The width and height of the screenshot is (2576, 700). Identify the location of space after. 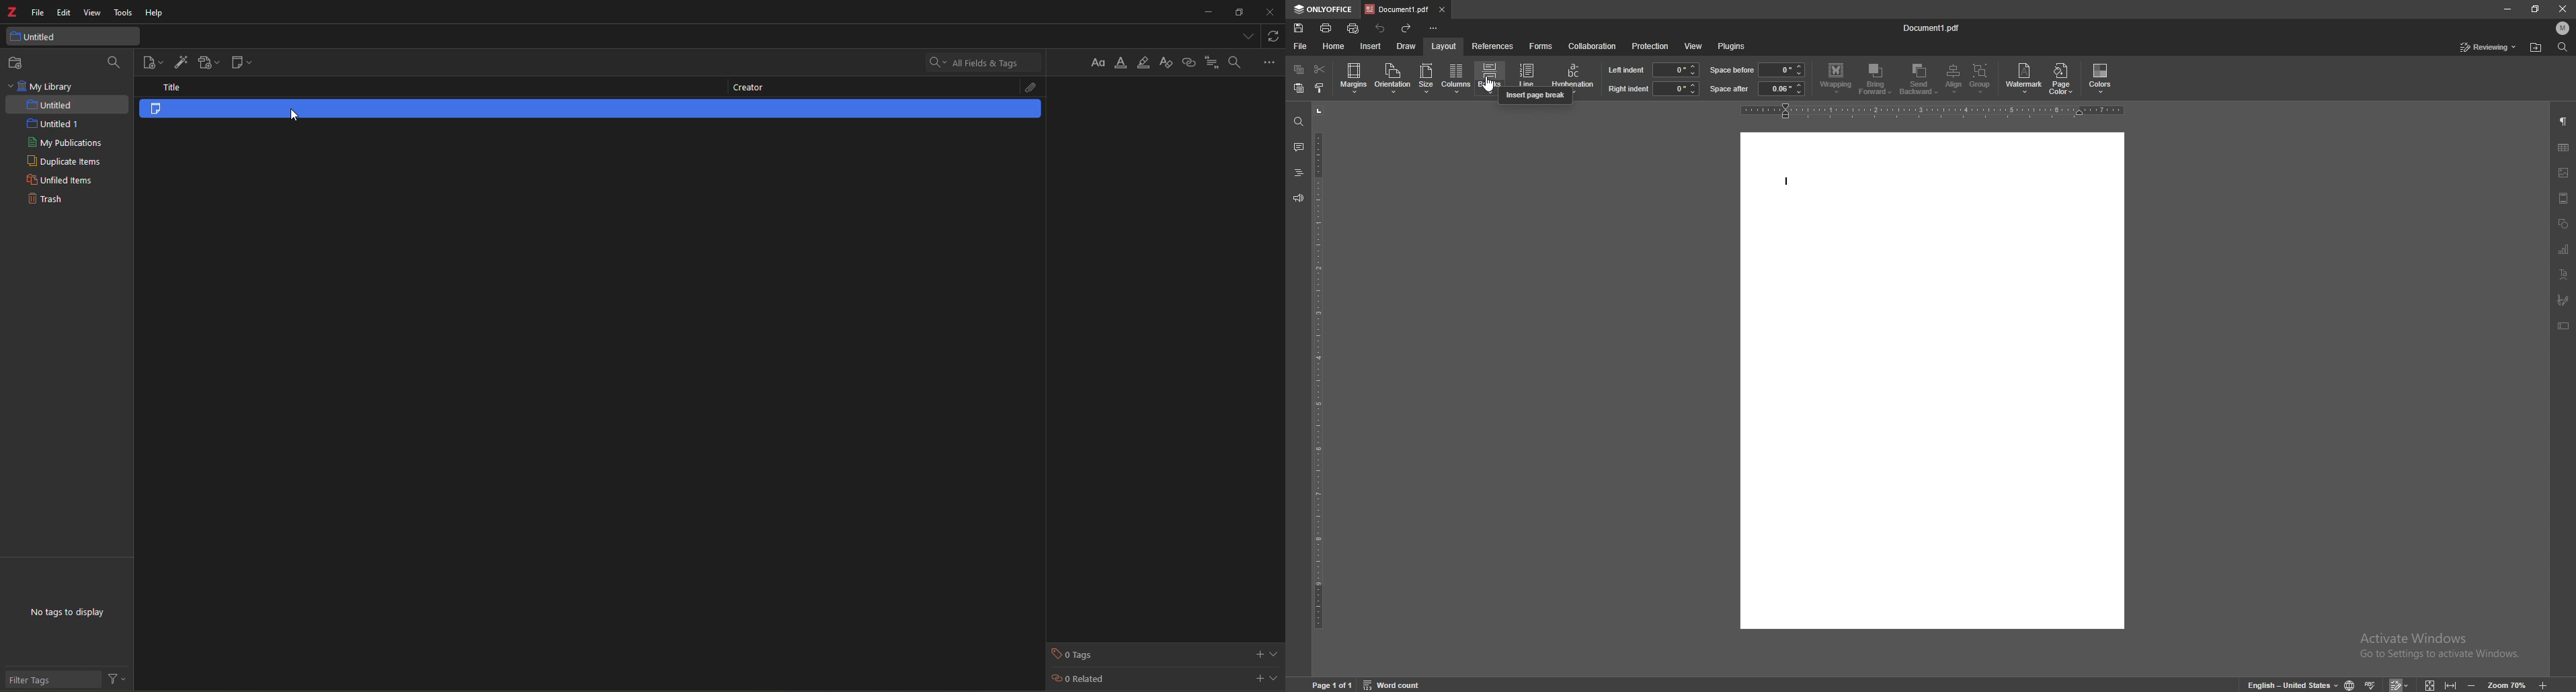
(1730, 89).